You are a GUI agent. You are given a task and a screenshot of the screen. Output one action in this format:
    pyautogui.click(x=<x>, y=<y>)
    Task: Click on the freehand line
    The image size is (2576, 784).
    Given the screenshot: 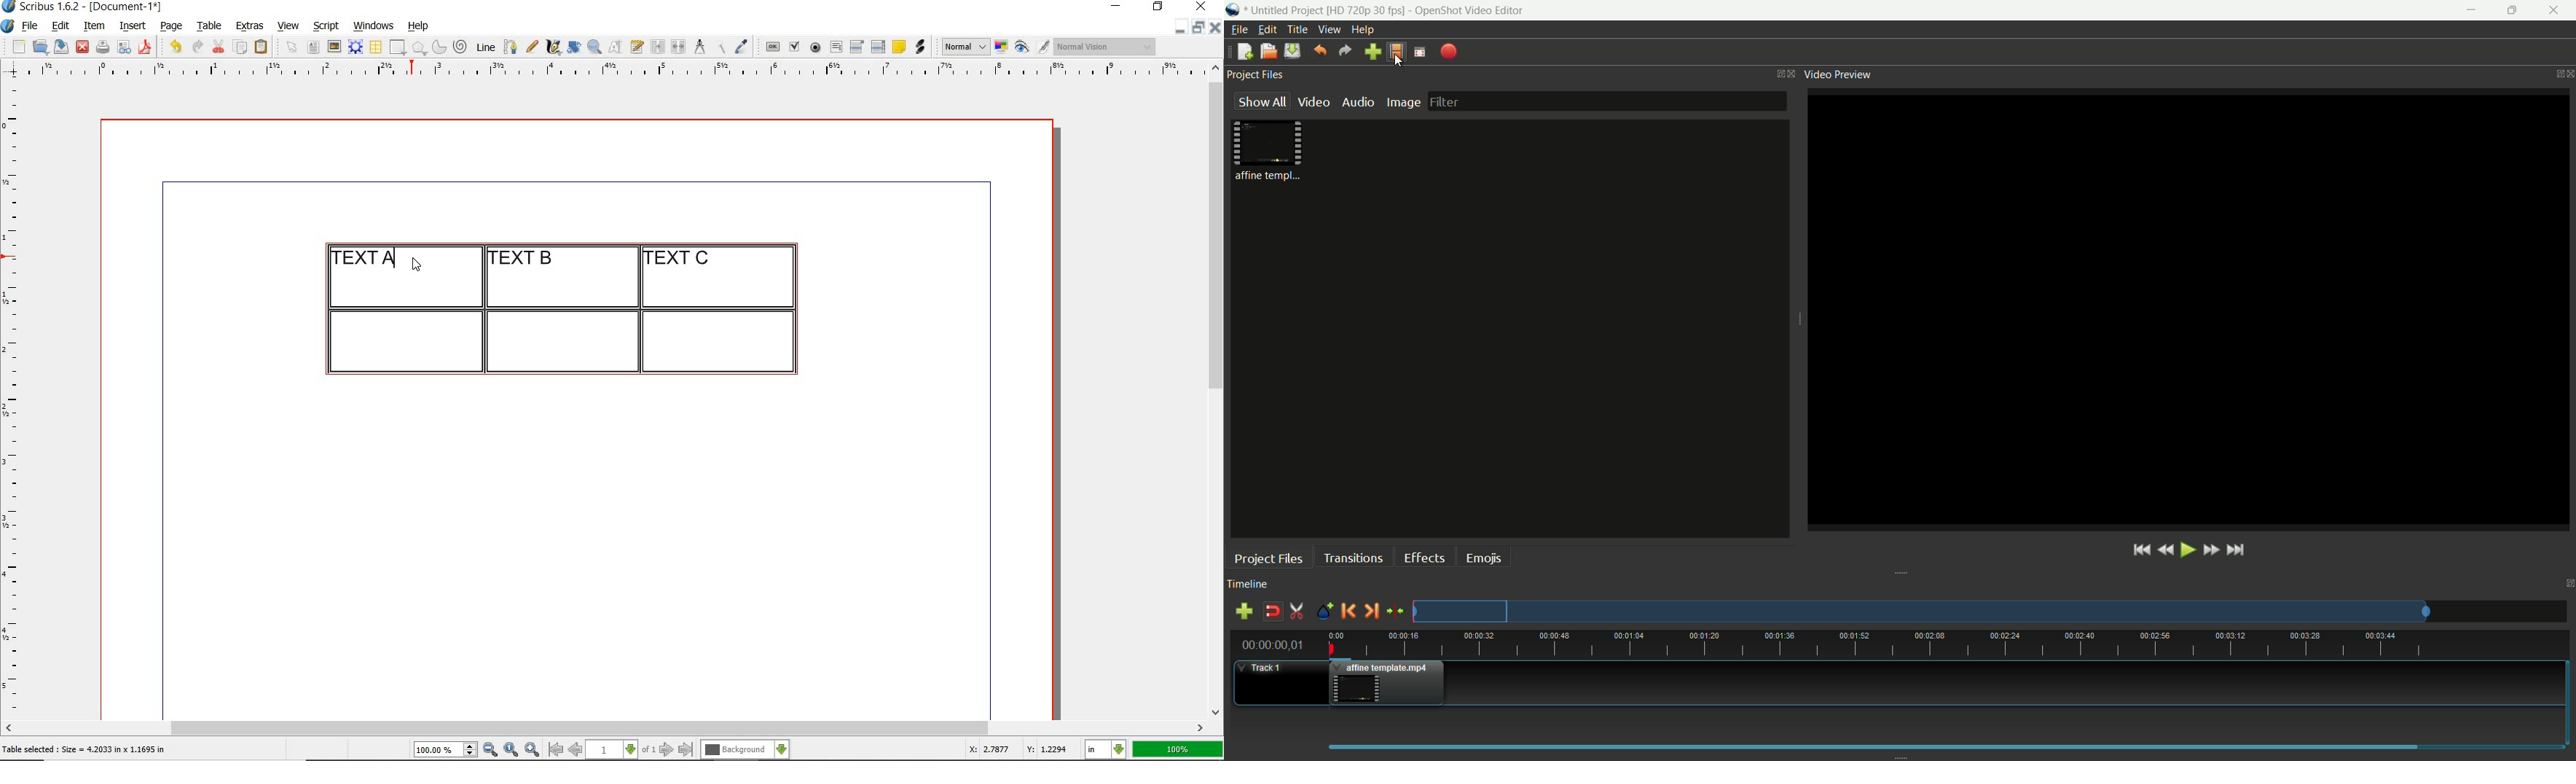 What is the action you would take?
    pyautogui.click(x=532, y=47)
    